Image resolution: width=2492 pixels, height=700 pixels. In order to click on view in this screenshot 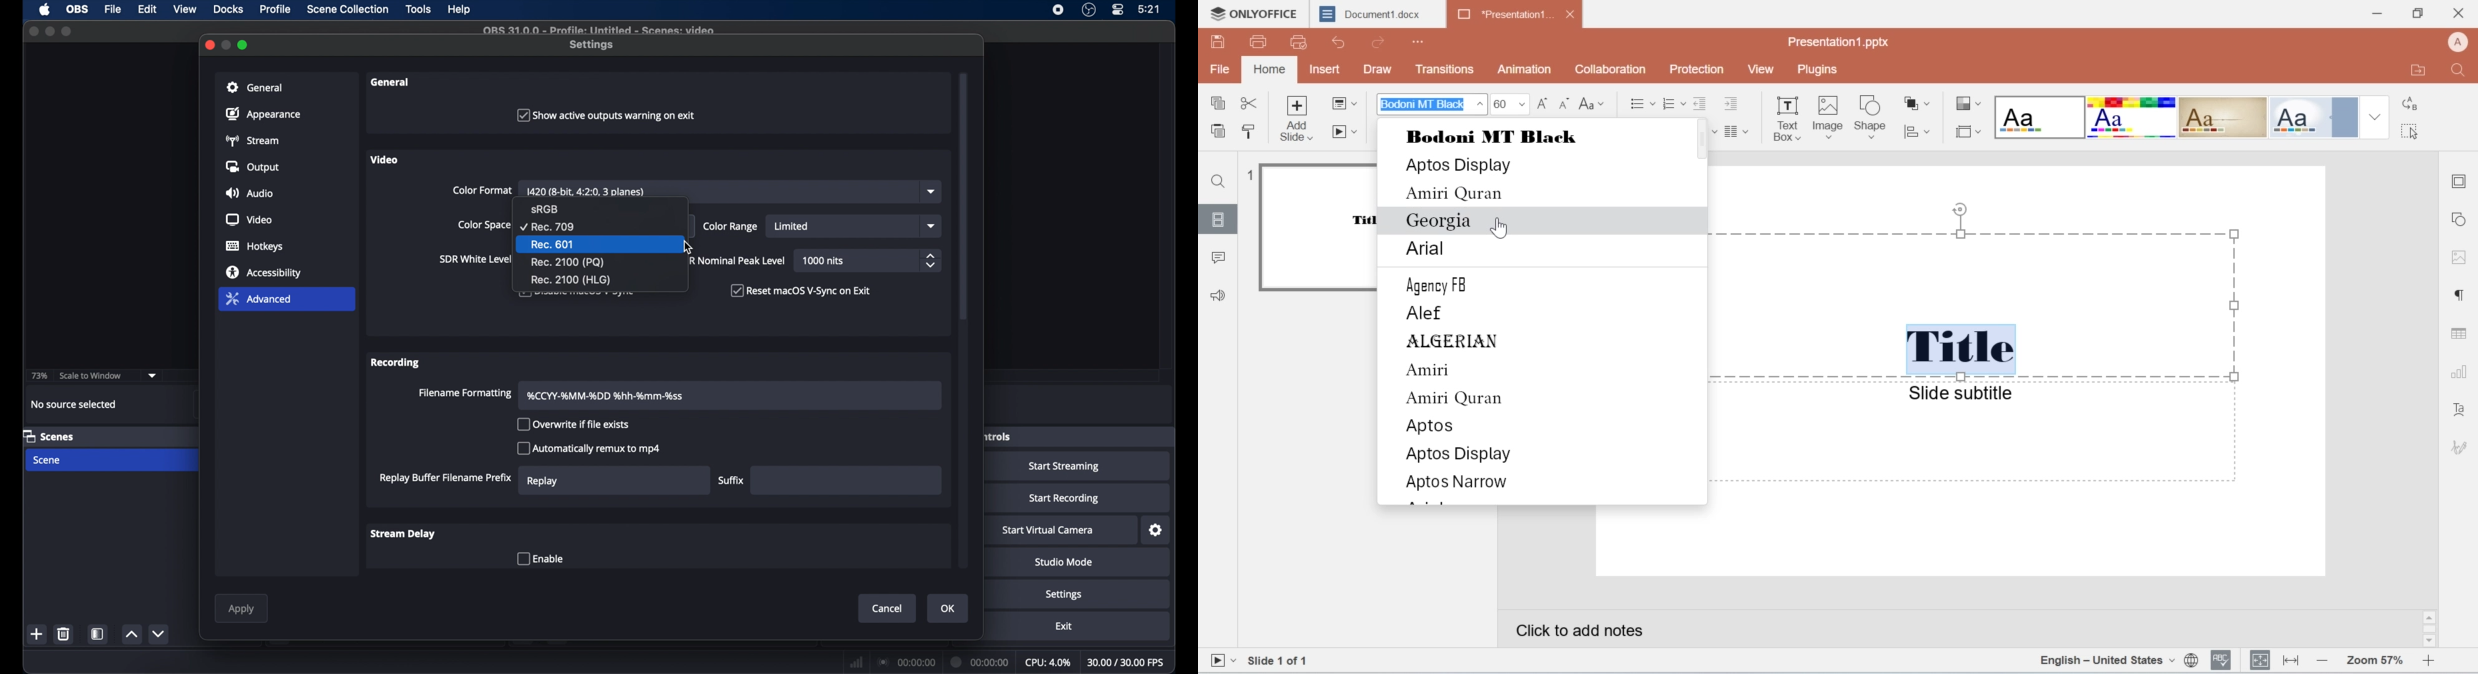, I will do `click(185, 9)`.